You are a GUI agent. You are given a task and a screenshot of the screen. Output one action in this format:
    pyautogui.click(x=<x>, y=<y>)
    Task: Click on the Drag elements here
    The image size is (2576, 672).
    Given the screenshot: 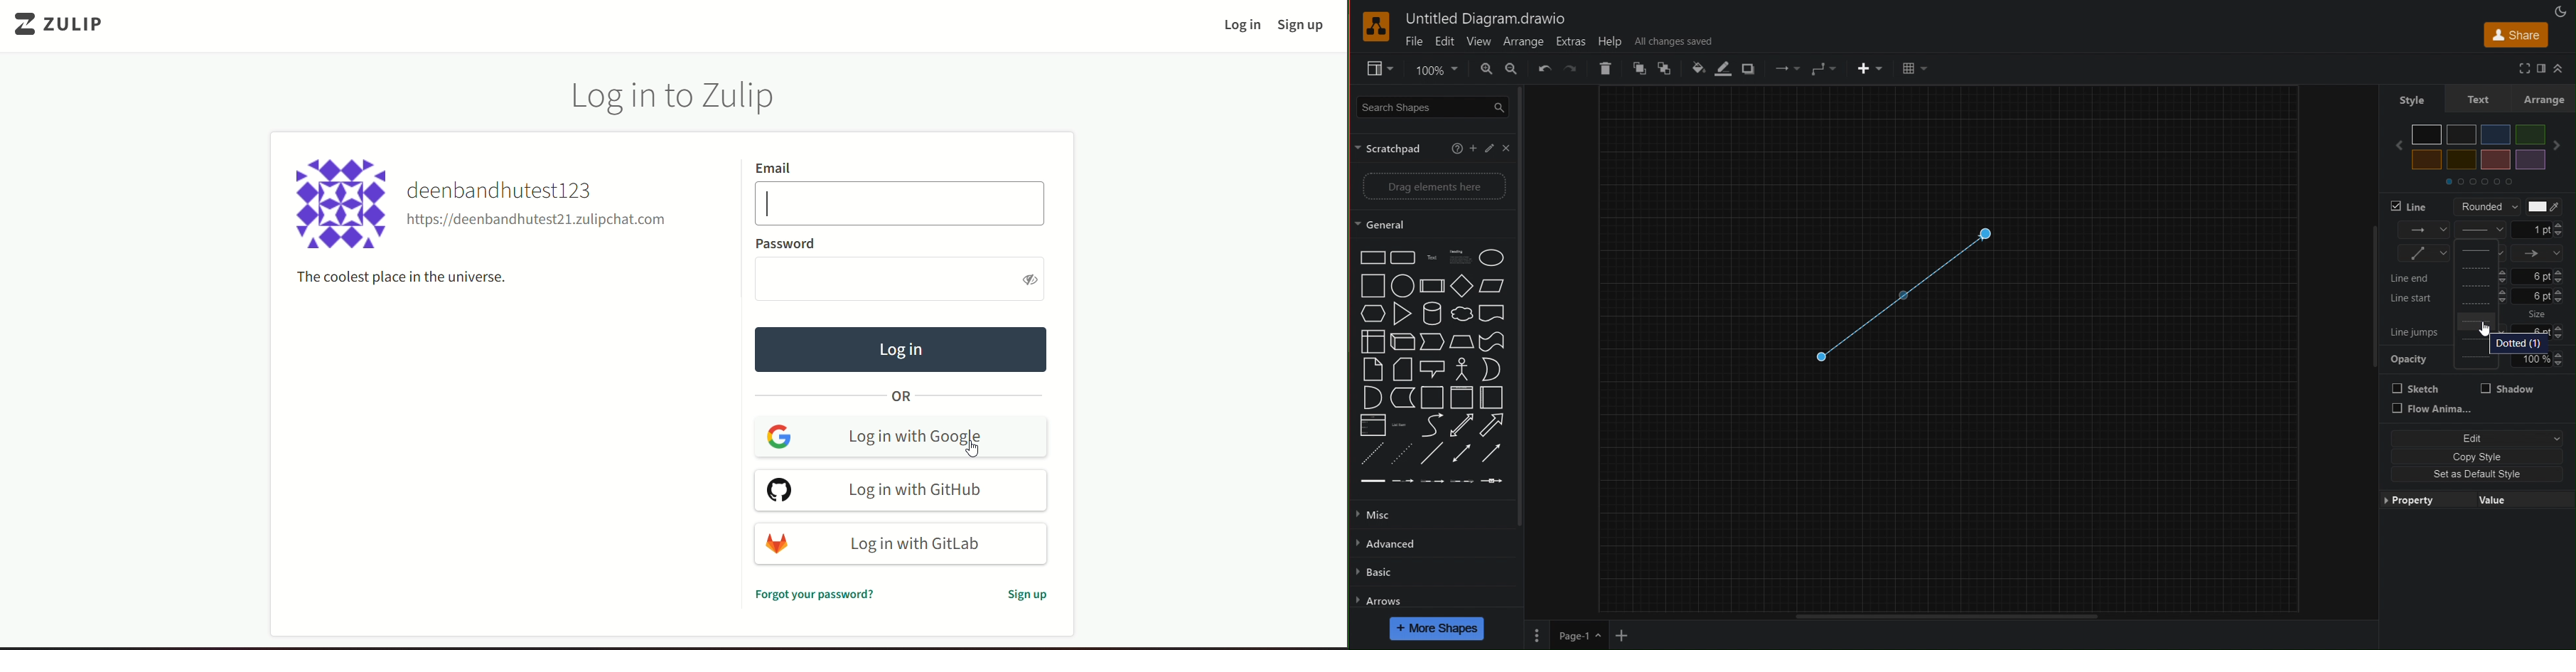 What is the action you would take?
    pyautogui.click(x=1432, y=187)
    